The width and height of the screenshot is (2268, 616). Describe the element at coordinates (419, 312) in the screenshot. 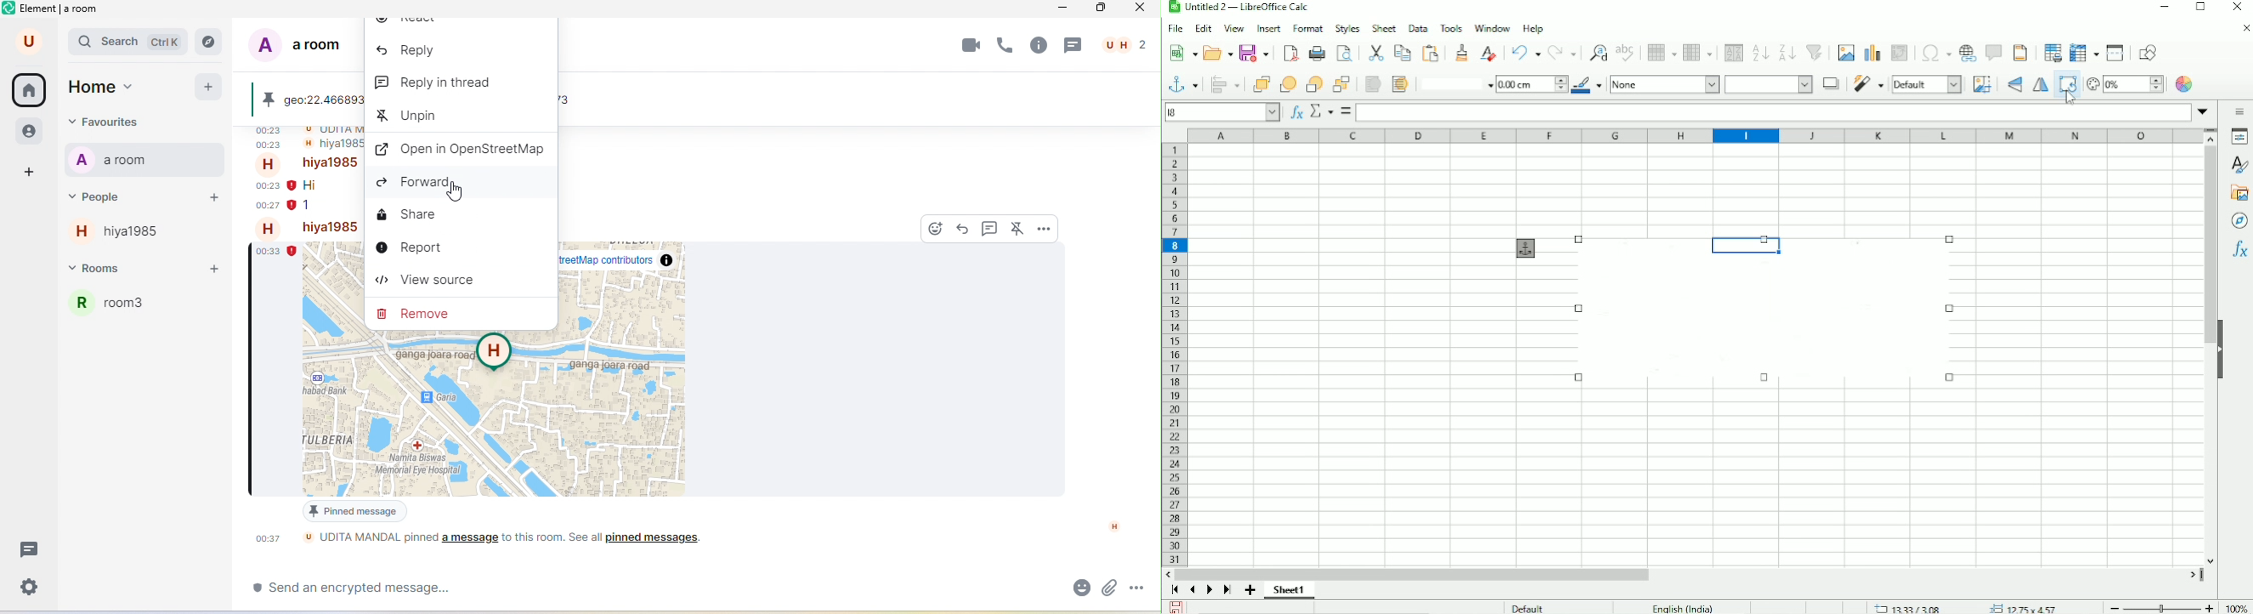

I see `remove` at that location.